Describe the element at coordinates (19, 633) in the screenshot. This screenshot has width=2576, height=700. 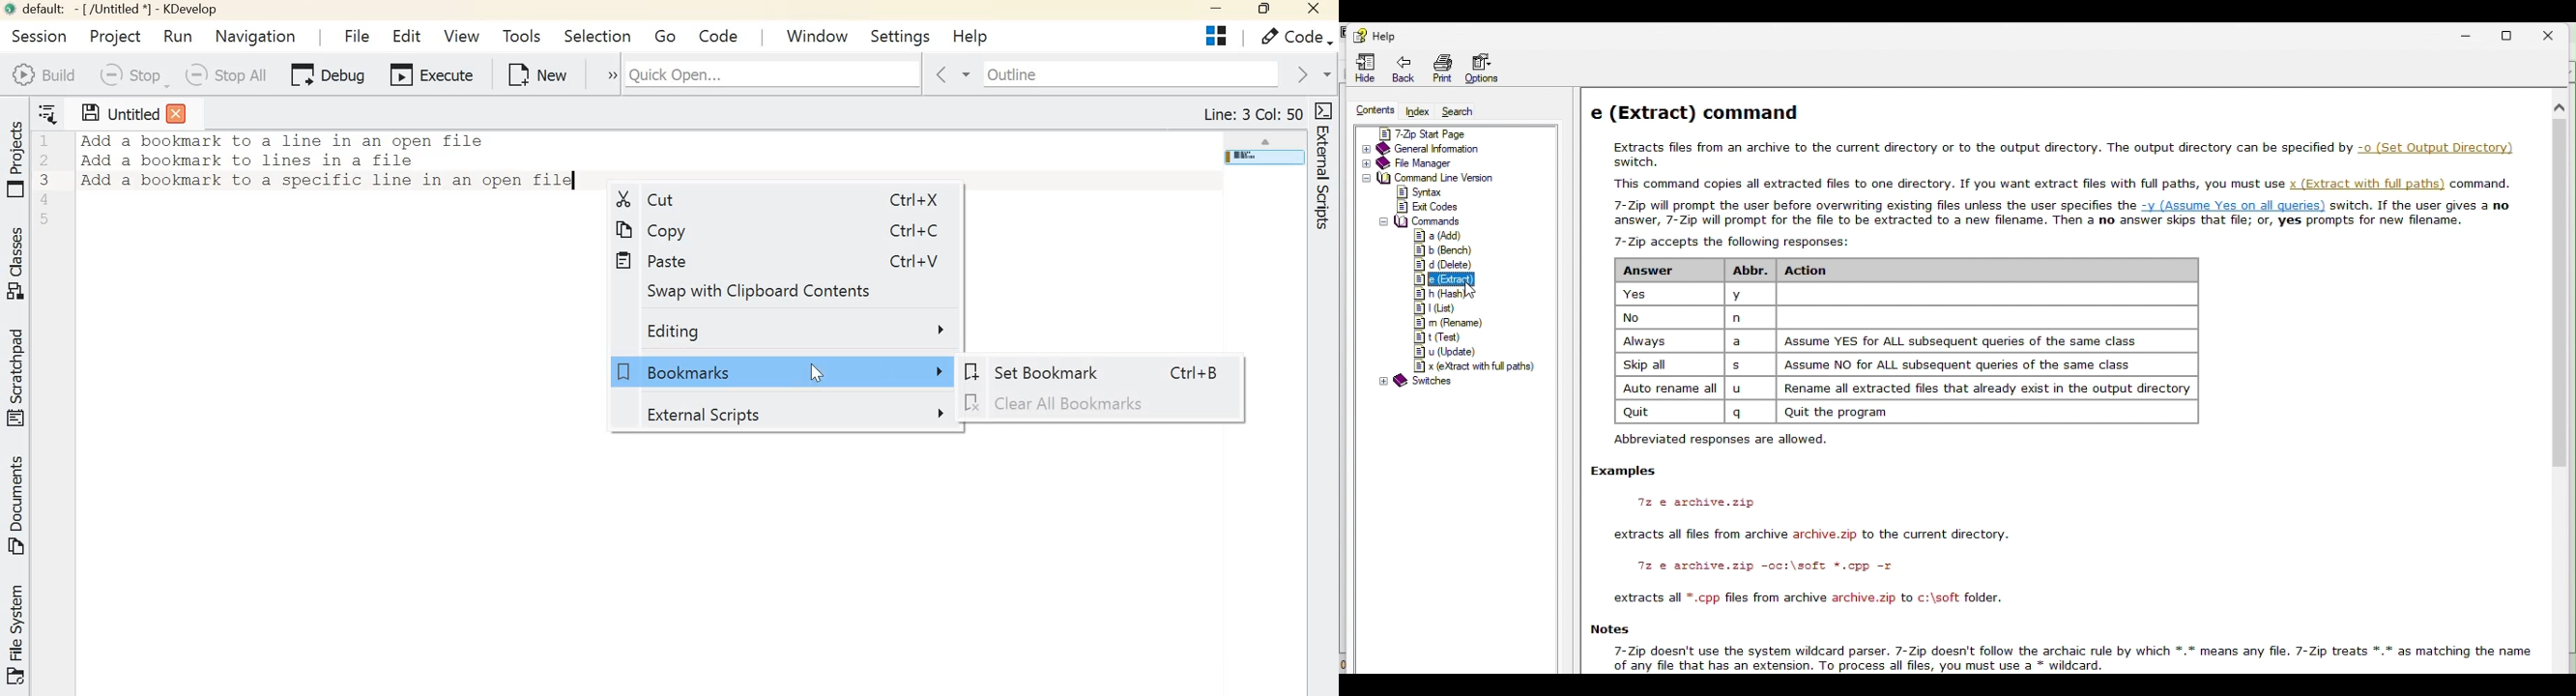
I see `File system` at that location.